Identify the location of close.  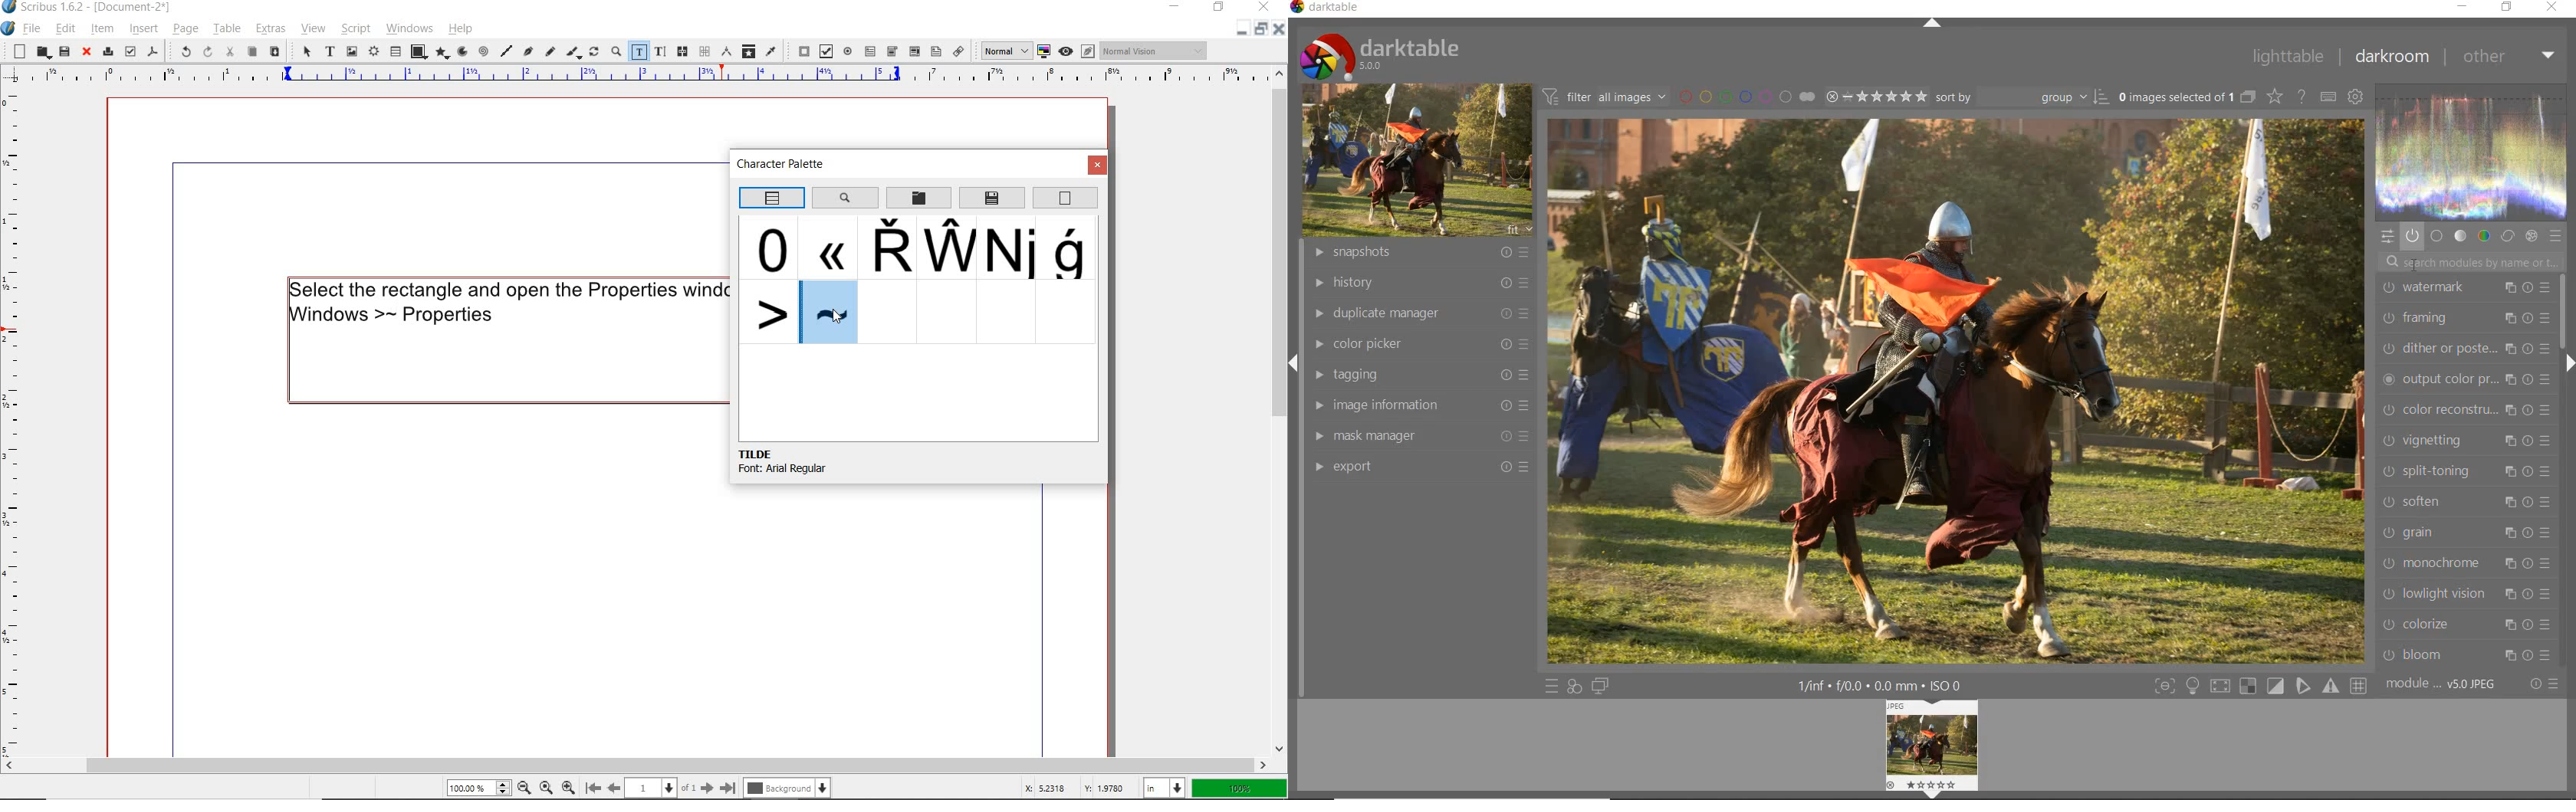
(1279, 32).